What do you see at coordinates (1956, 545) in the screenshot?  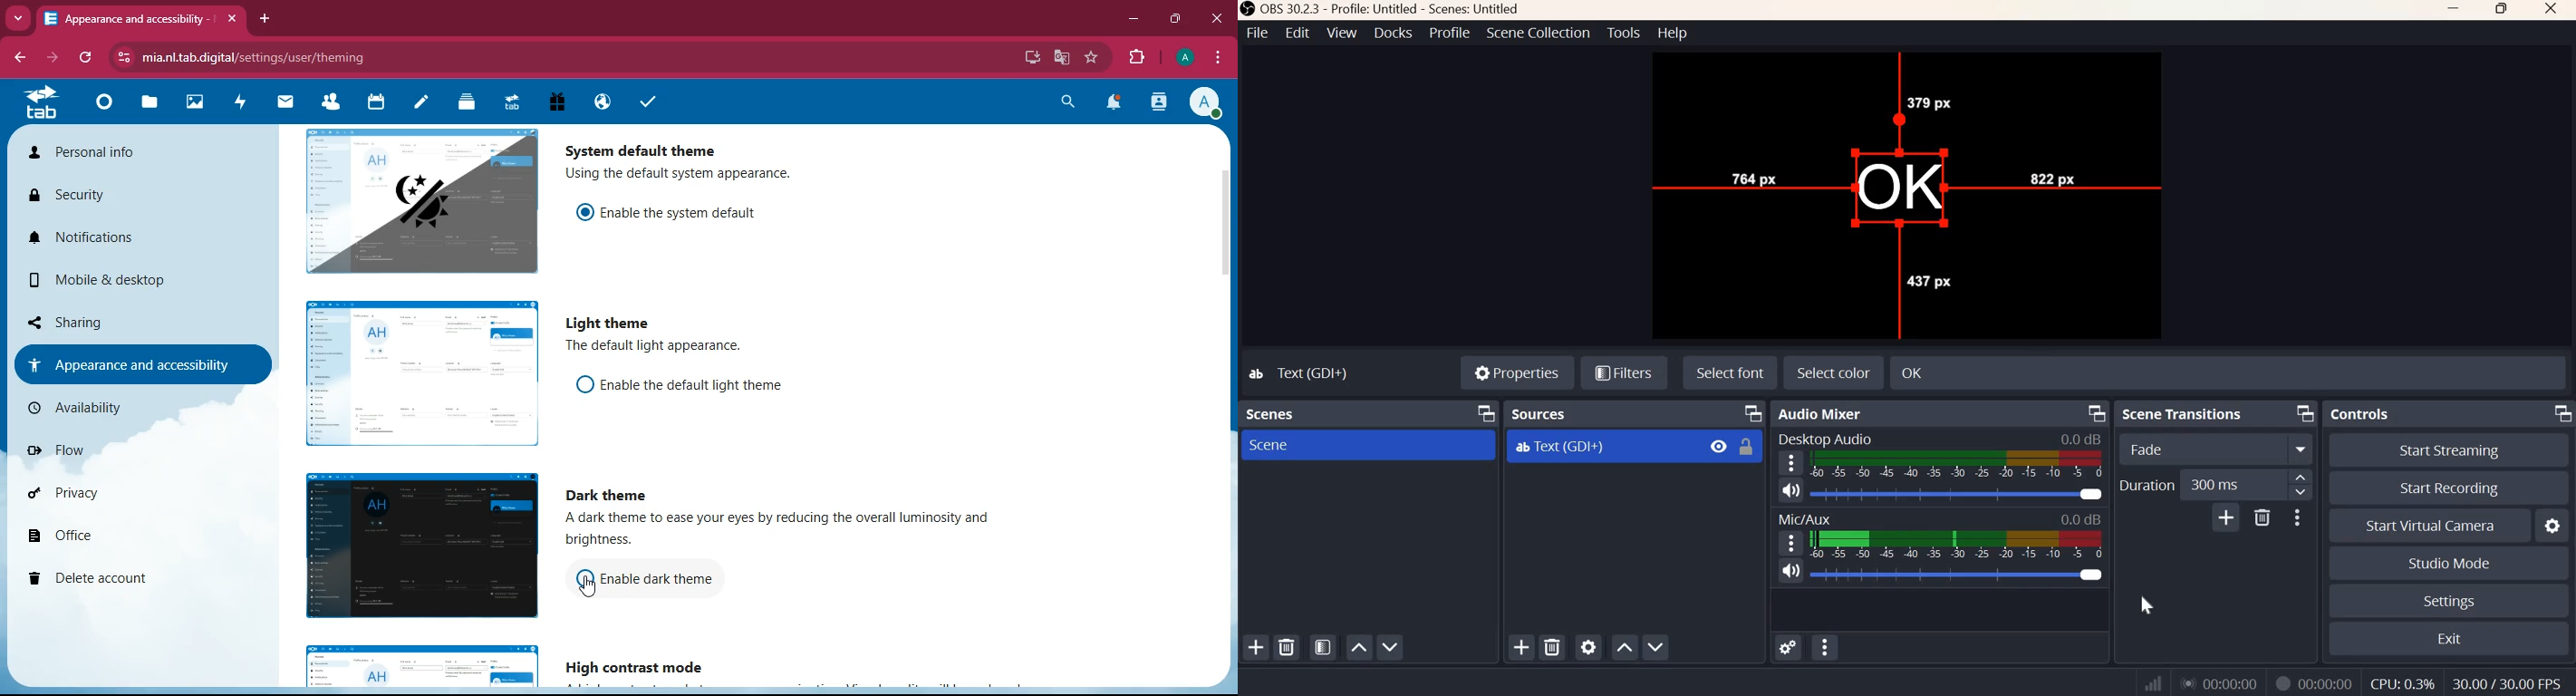 I see `Volume Meter` at bounding box center [1956, 545].